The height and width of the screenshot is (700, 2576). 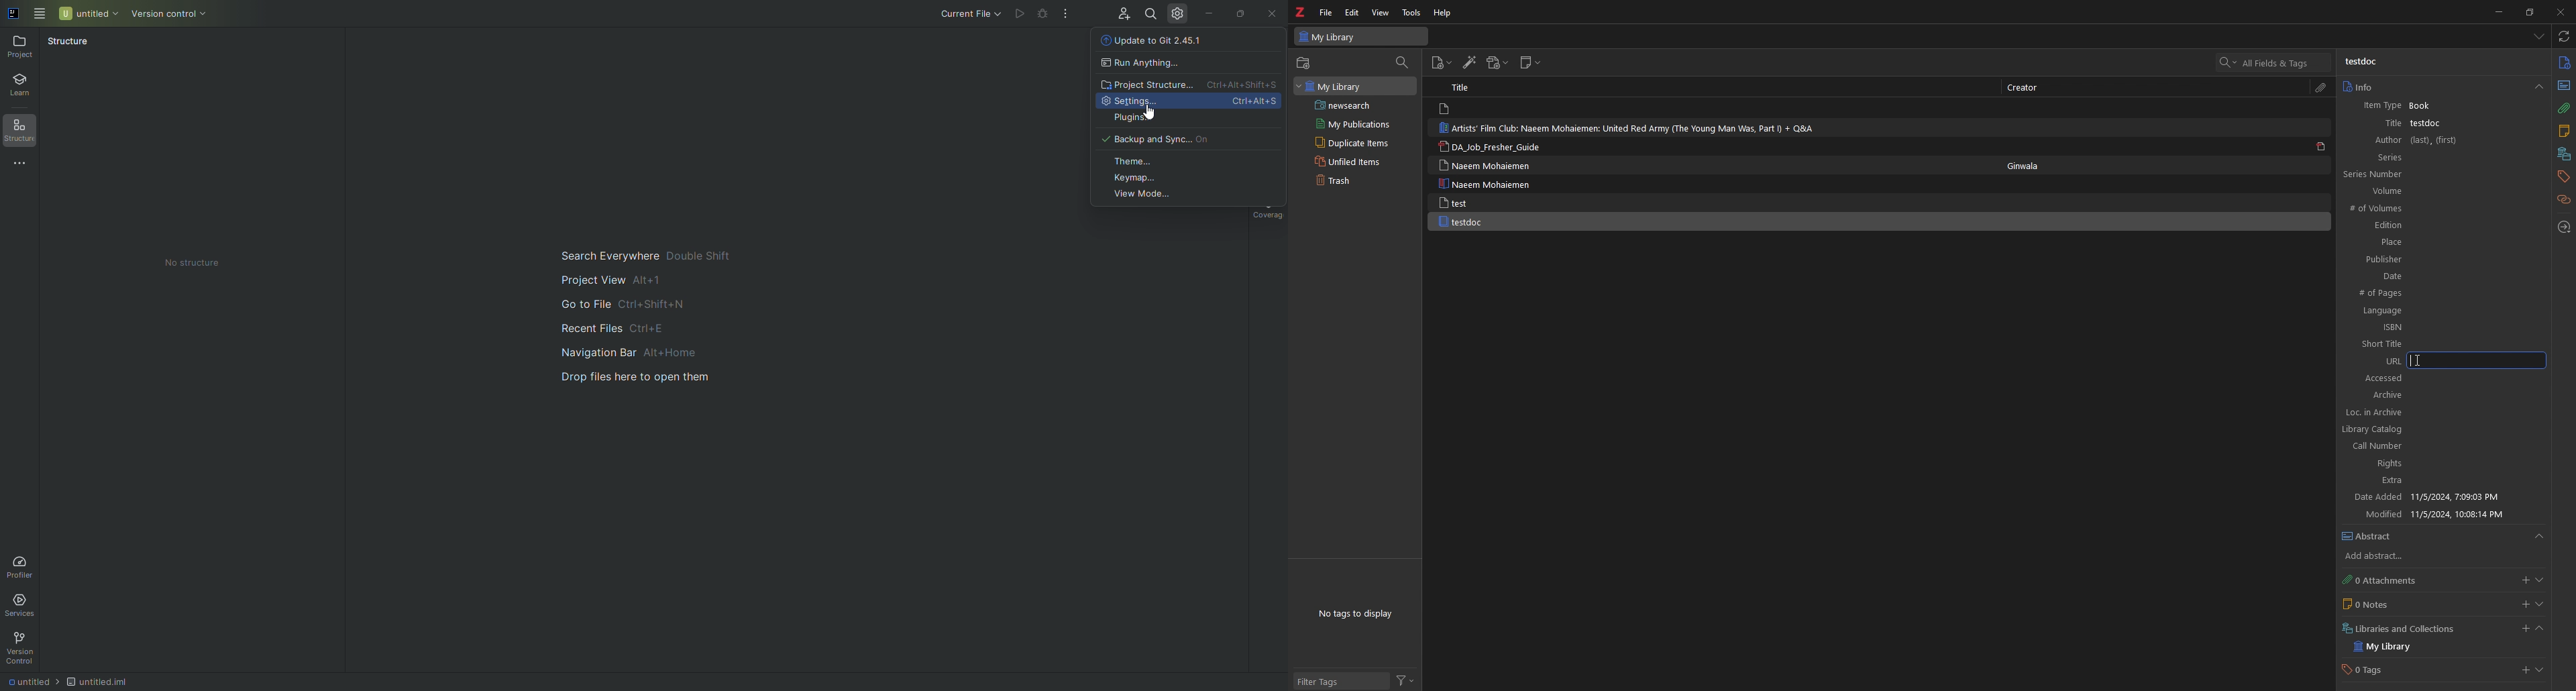 I want to click on Extra, so click(x=2434, y=482).